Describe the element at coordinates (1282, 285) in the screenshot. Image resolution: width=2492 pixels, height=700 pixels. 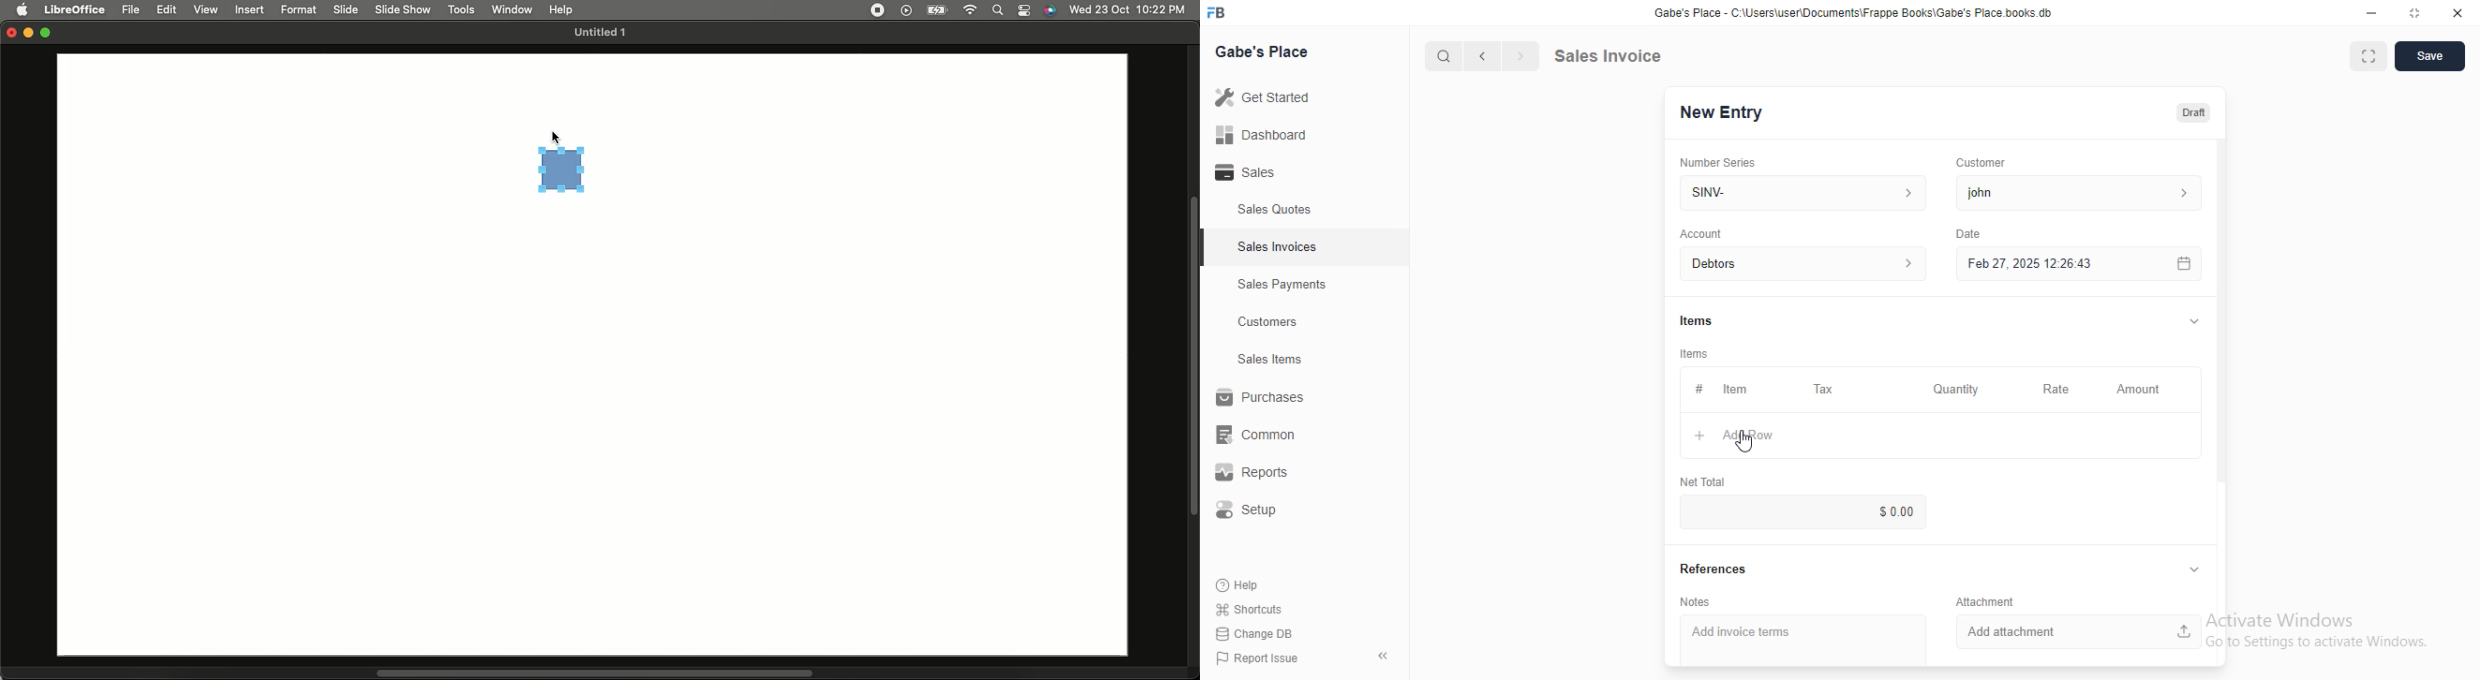
I see `Sales Payments` at that location.